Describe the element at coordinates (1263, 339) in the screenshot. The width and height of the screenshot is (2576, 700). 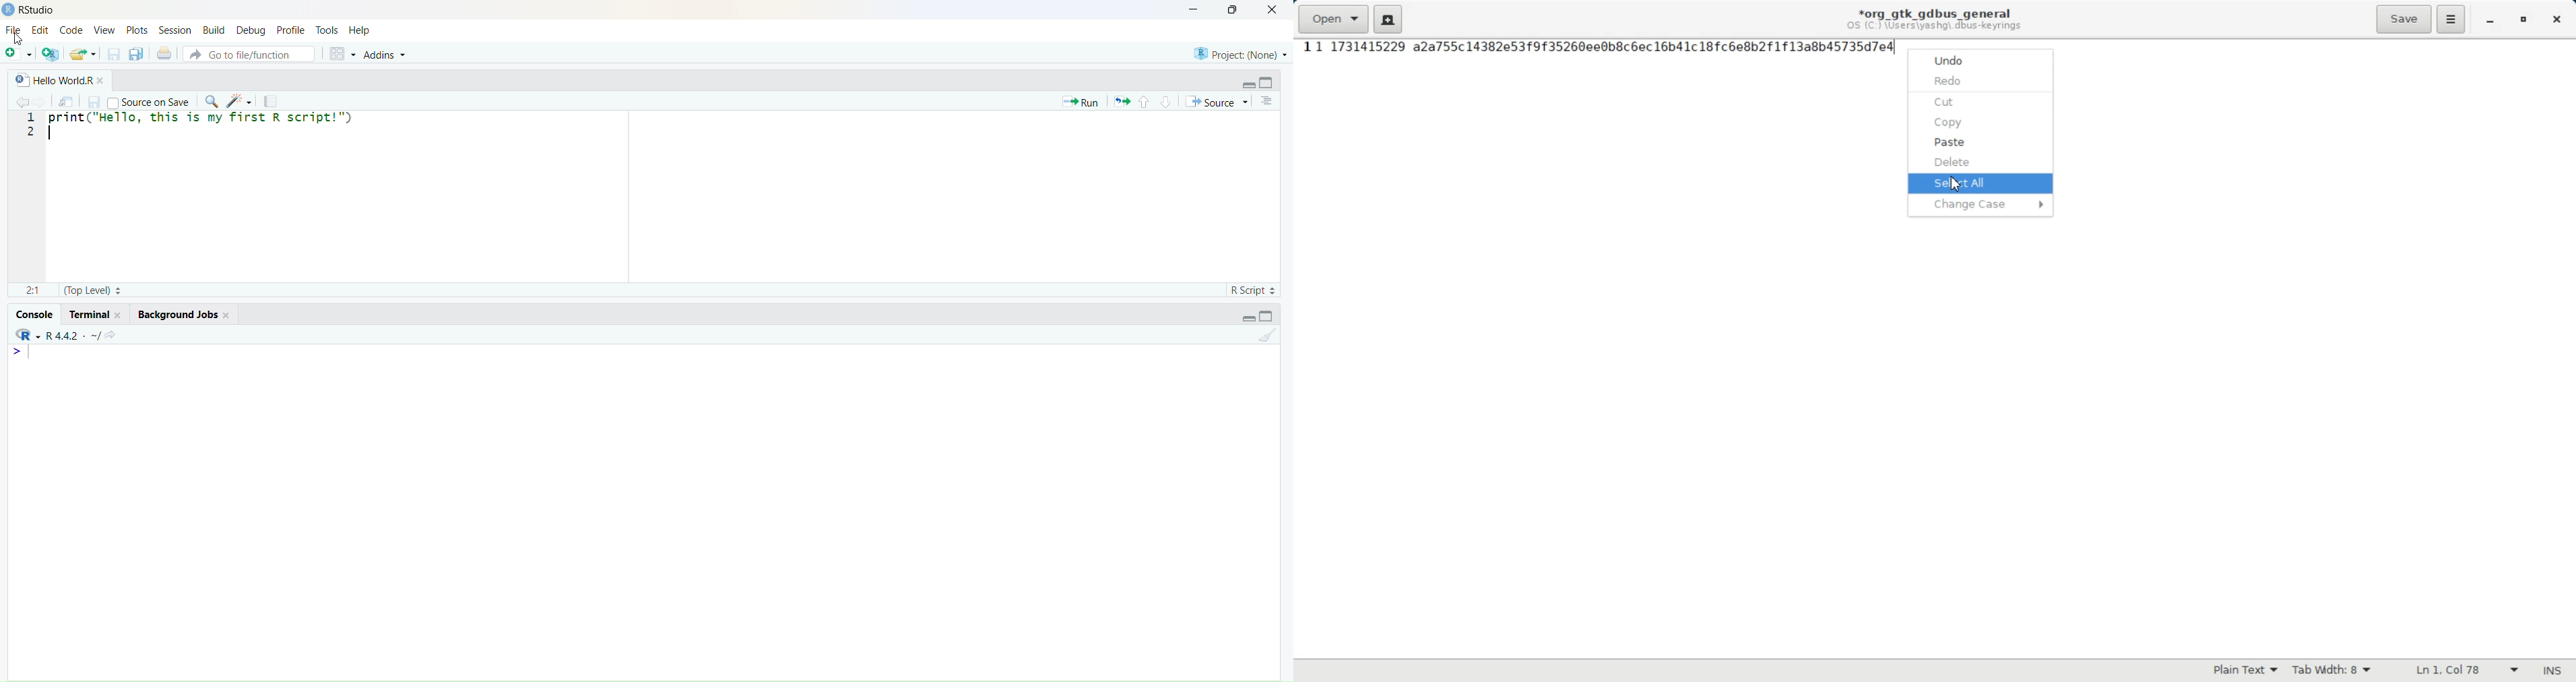
I see `Clear console (Ctrl + L)` at that location.